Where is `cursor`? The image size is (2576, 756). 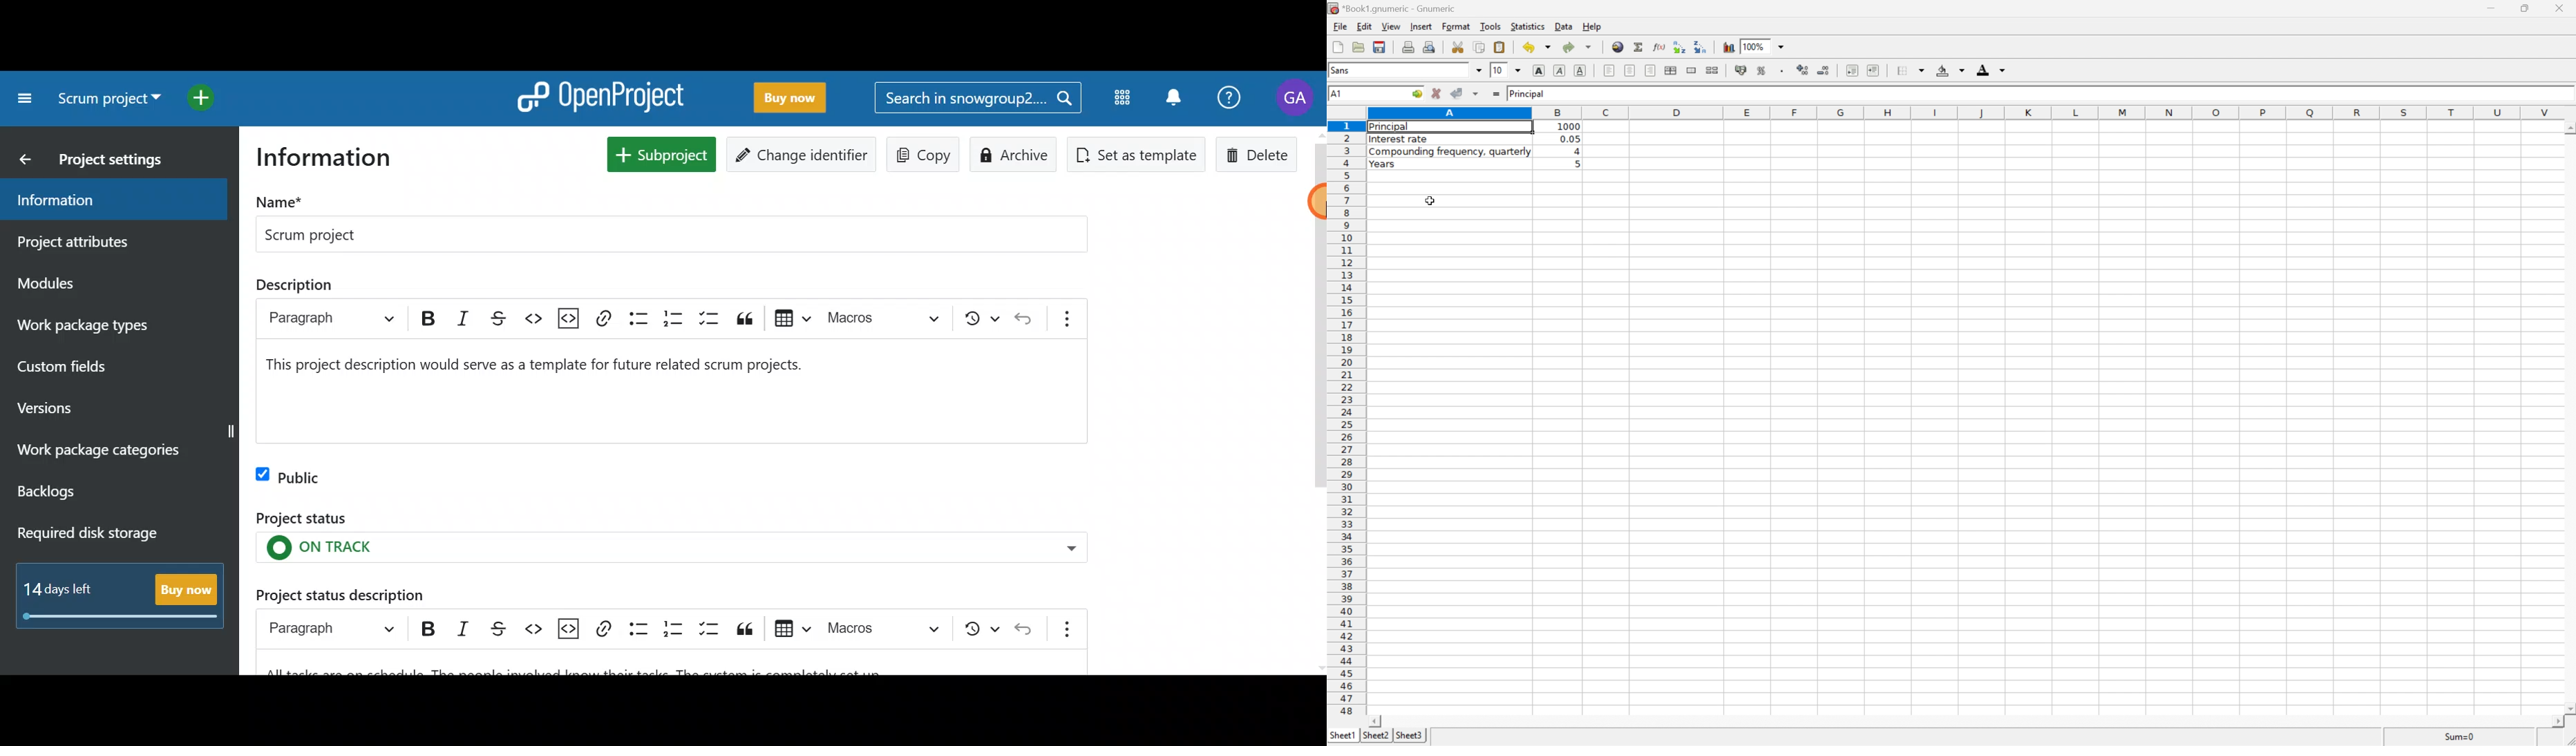 cursor is located at coordinates (1429, 200).